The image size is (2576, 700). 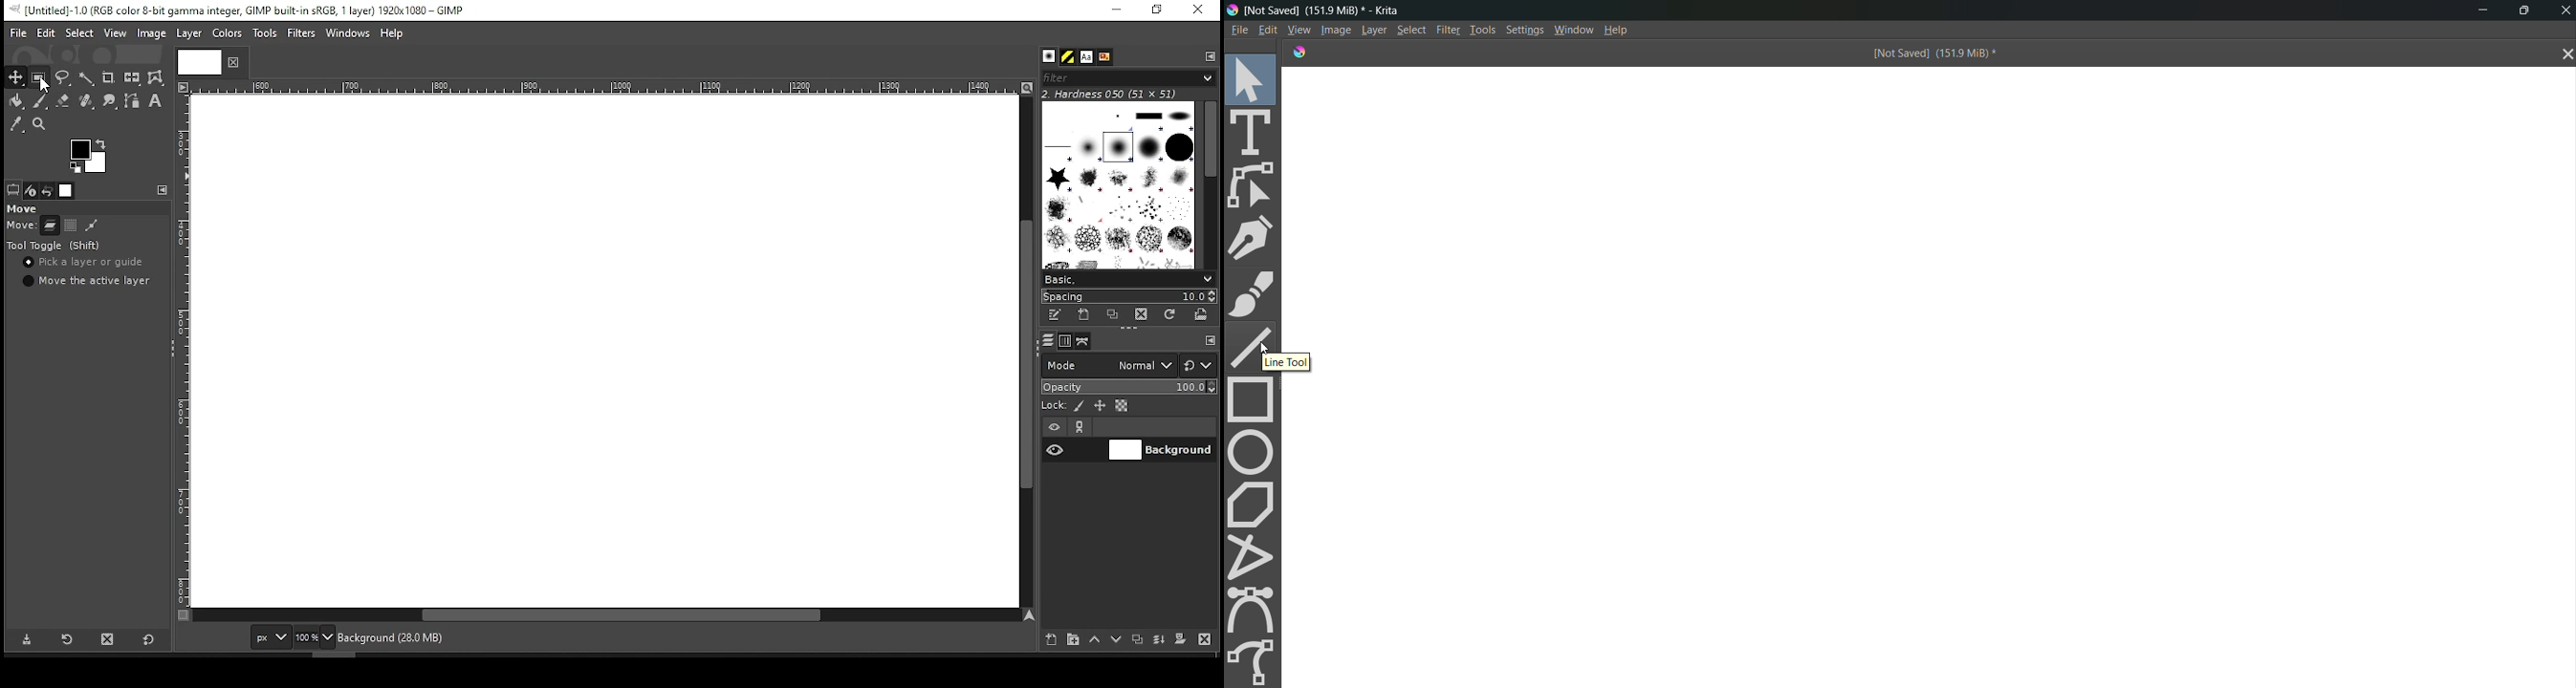 I want to click on line, so click(x=1245, y=345).